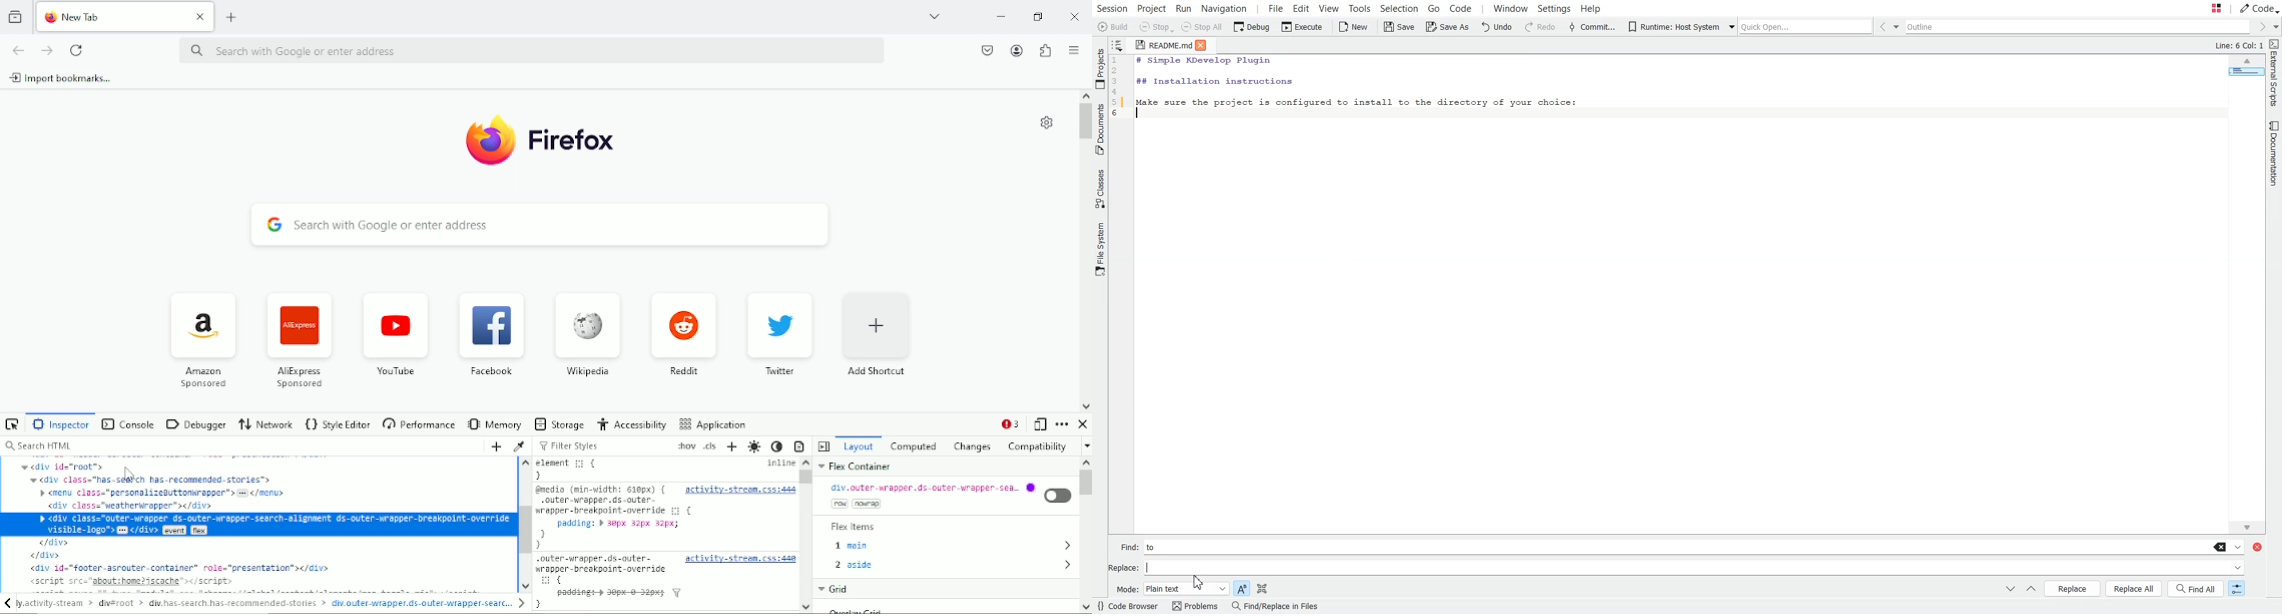 The width and height of the screenshot is (2296, 616). What do you see at coordinates (296, 338) in the screenshot?
I see `AliExpress Sponsored` at bounding box center [296, 338].